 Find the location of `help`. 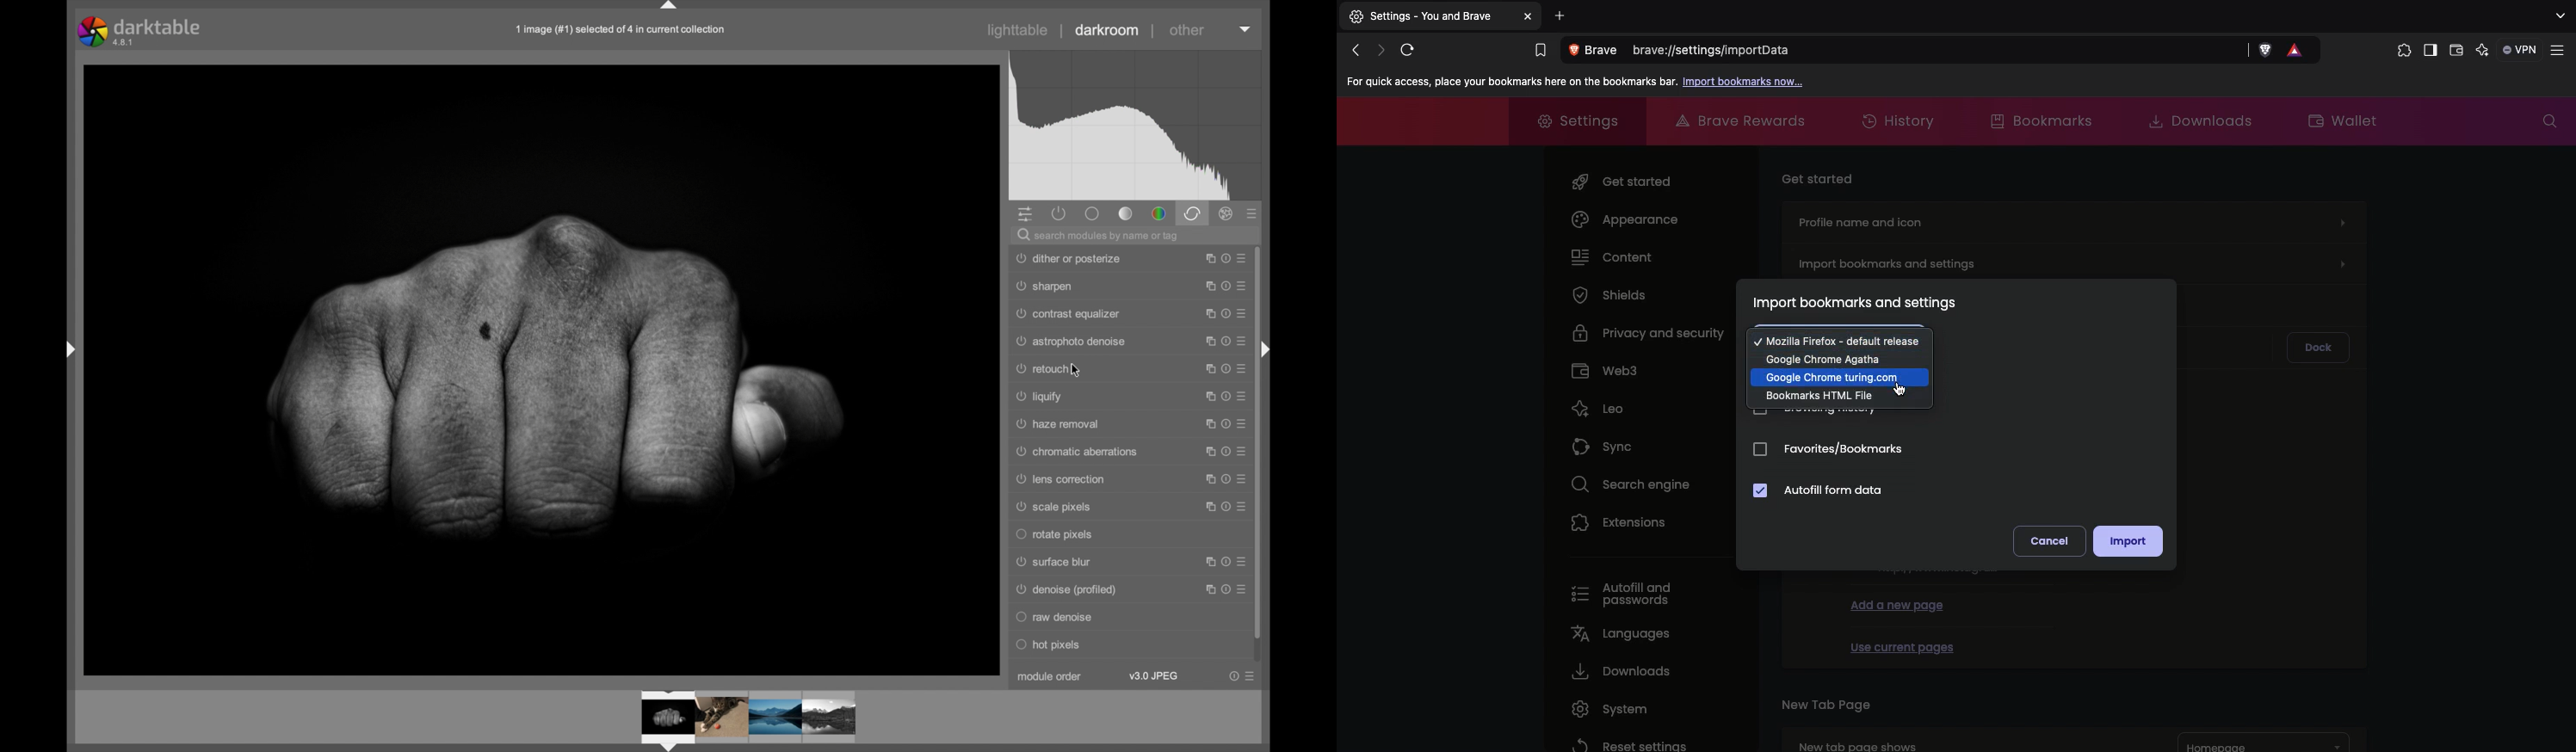

help is located at coordinates (1224, 258).